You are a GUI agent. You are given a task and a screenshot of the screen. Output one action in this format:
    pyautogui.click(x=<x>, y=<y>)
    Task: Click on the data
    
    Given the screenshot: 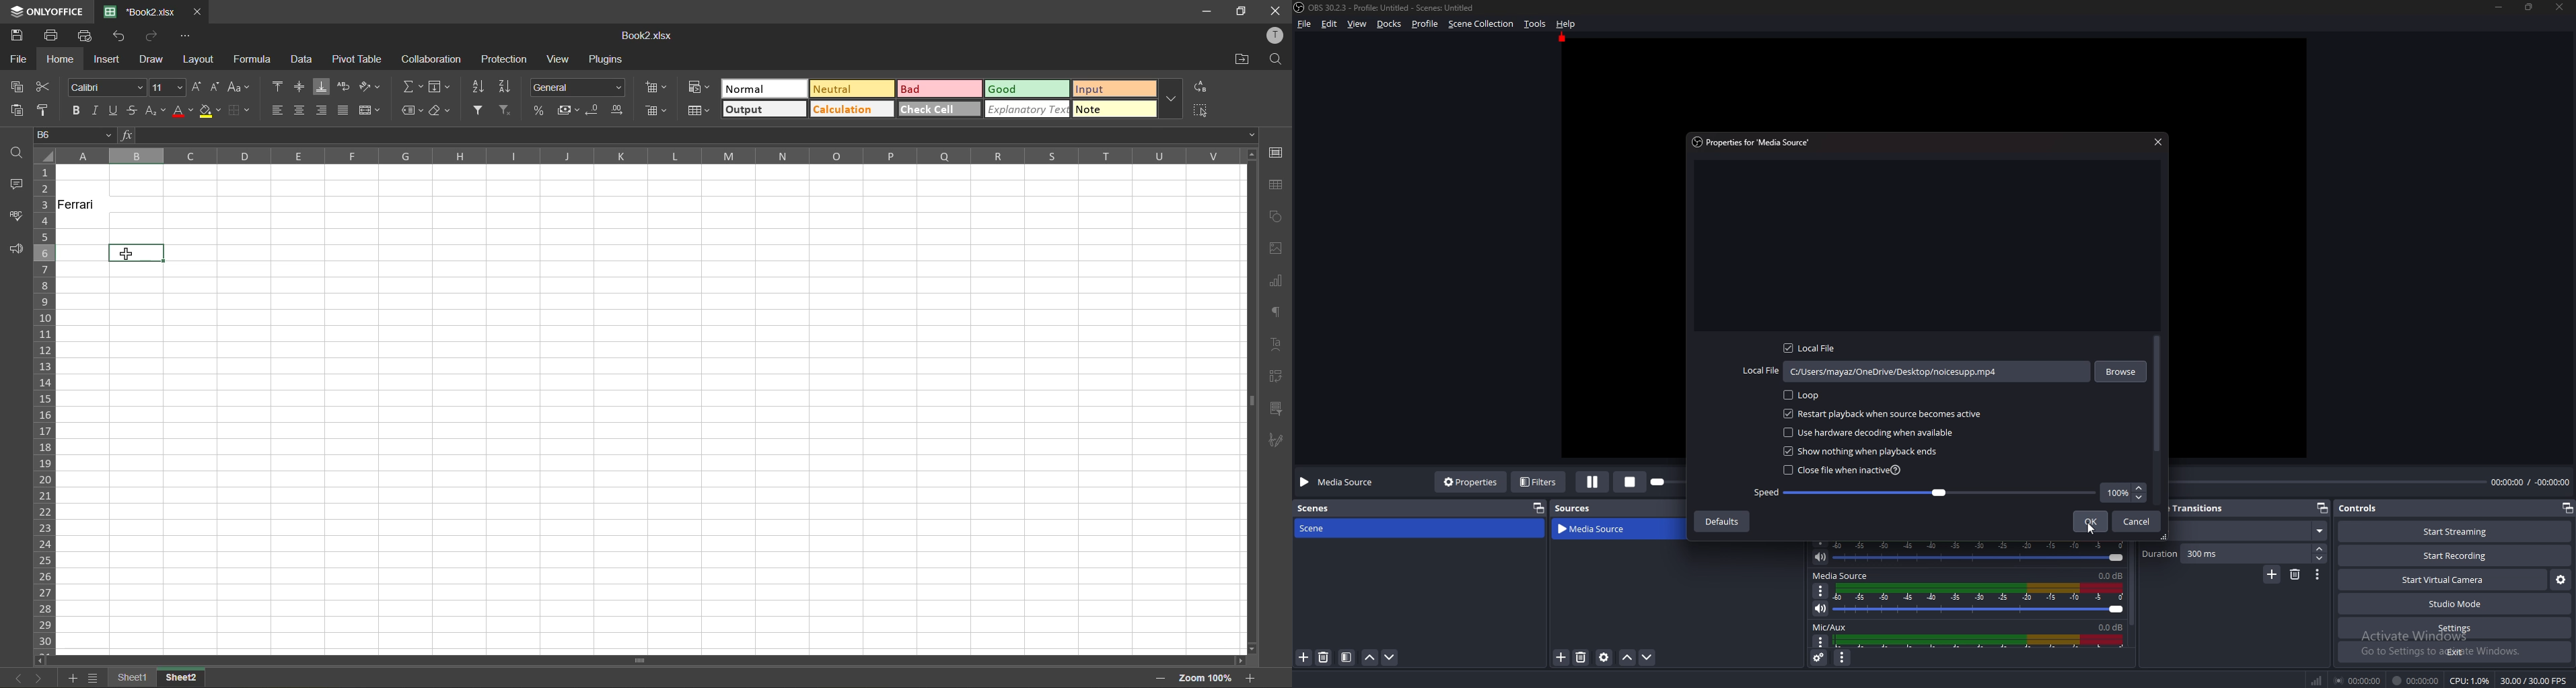 What is the action you would take?
    pyautogui.click(x=304, y=60)
    